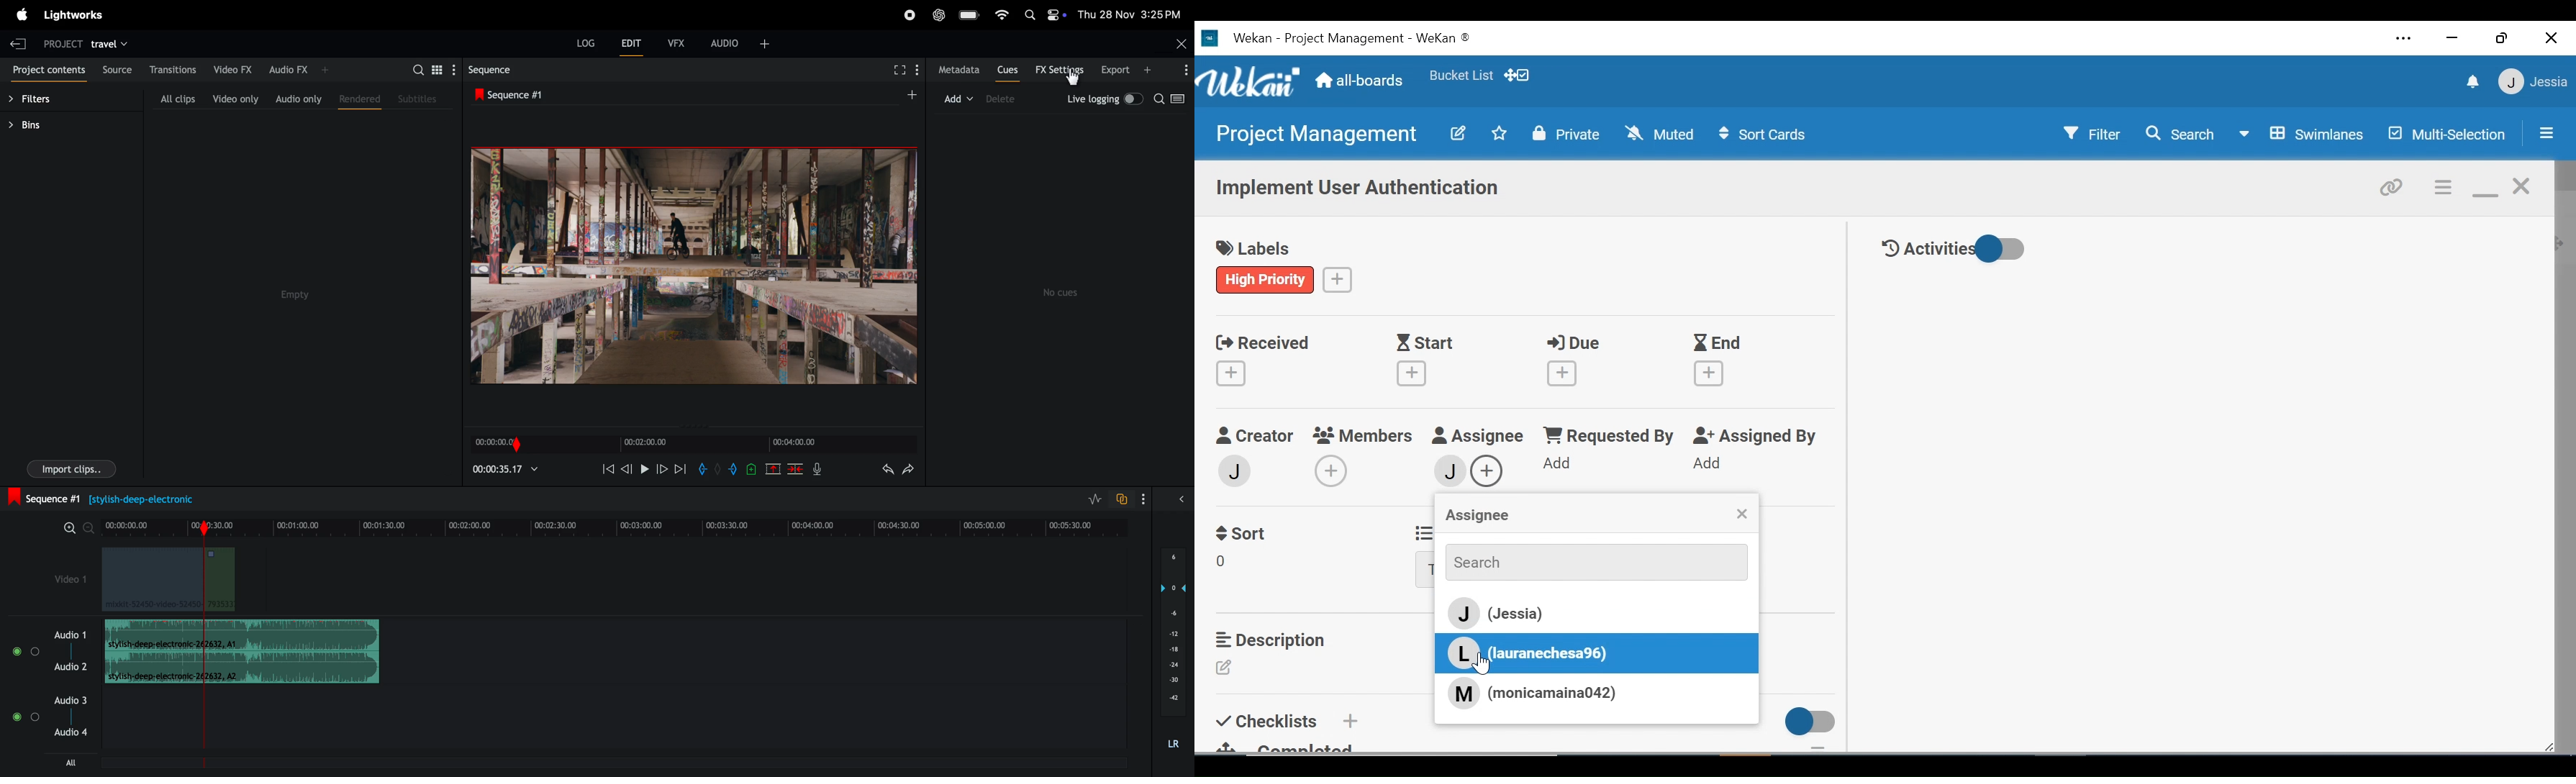  Describe the element at coordinates (911, 469) in the screenshot. I see `redo` at that location.